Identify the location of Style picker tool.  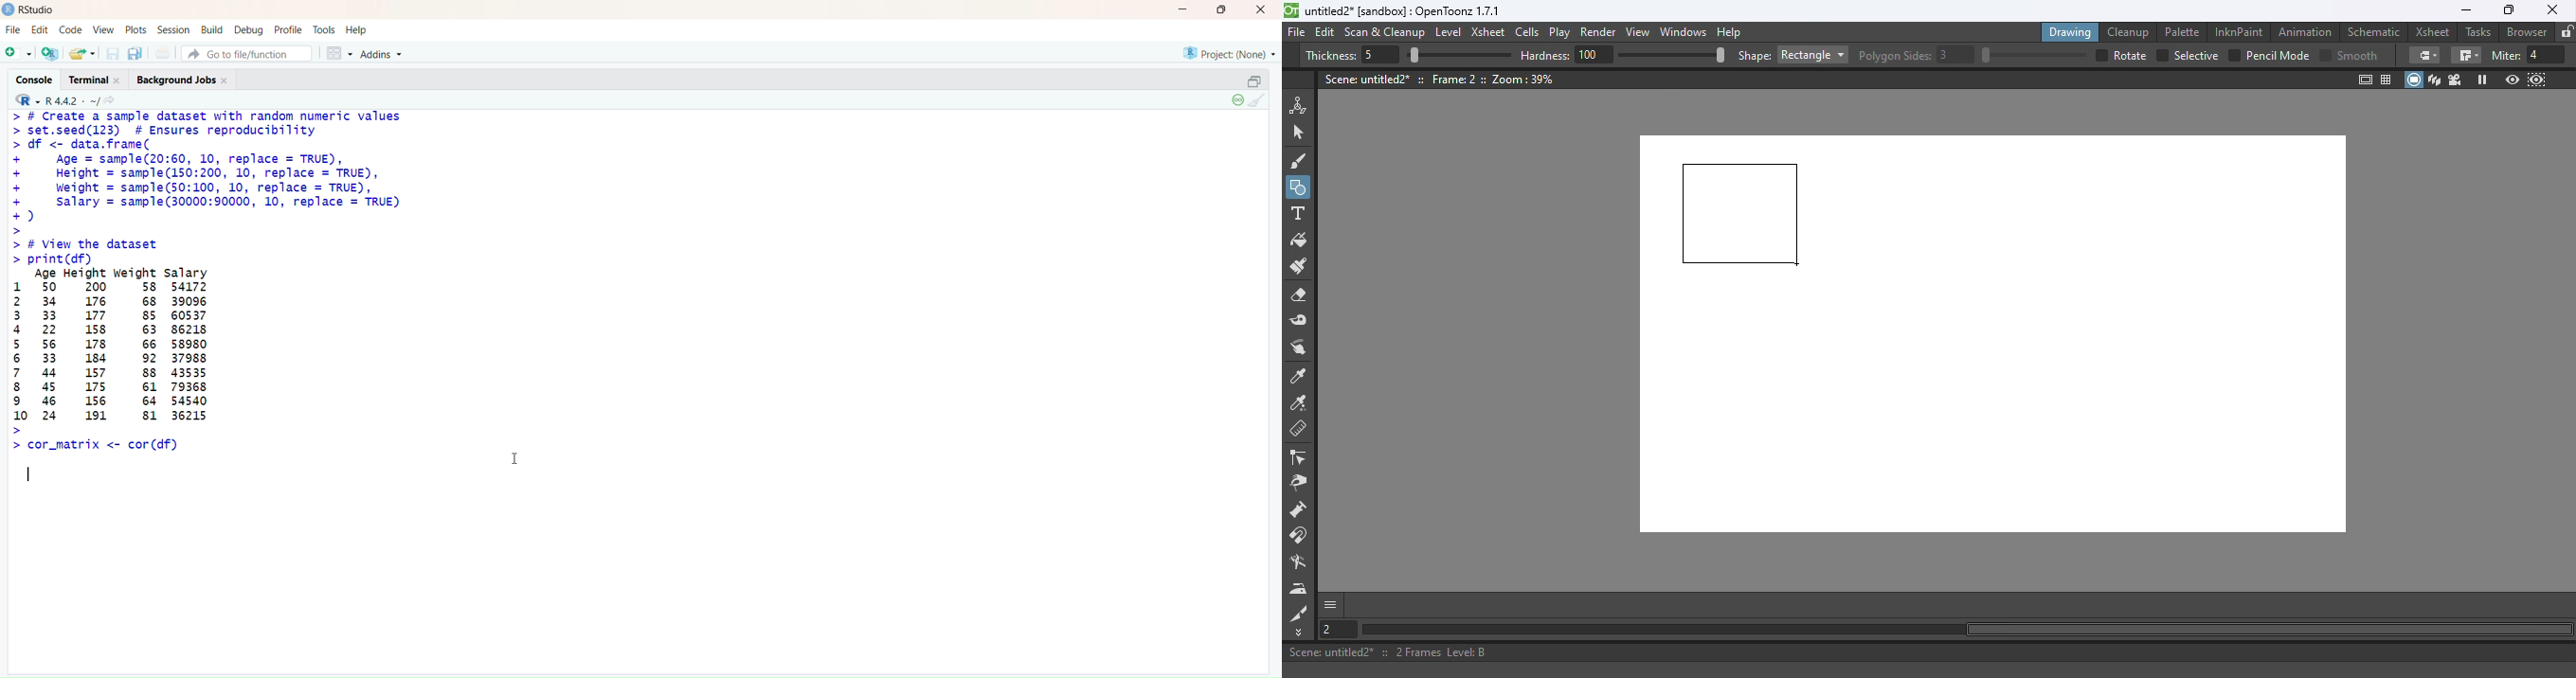
(1300, 377).